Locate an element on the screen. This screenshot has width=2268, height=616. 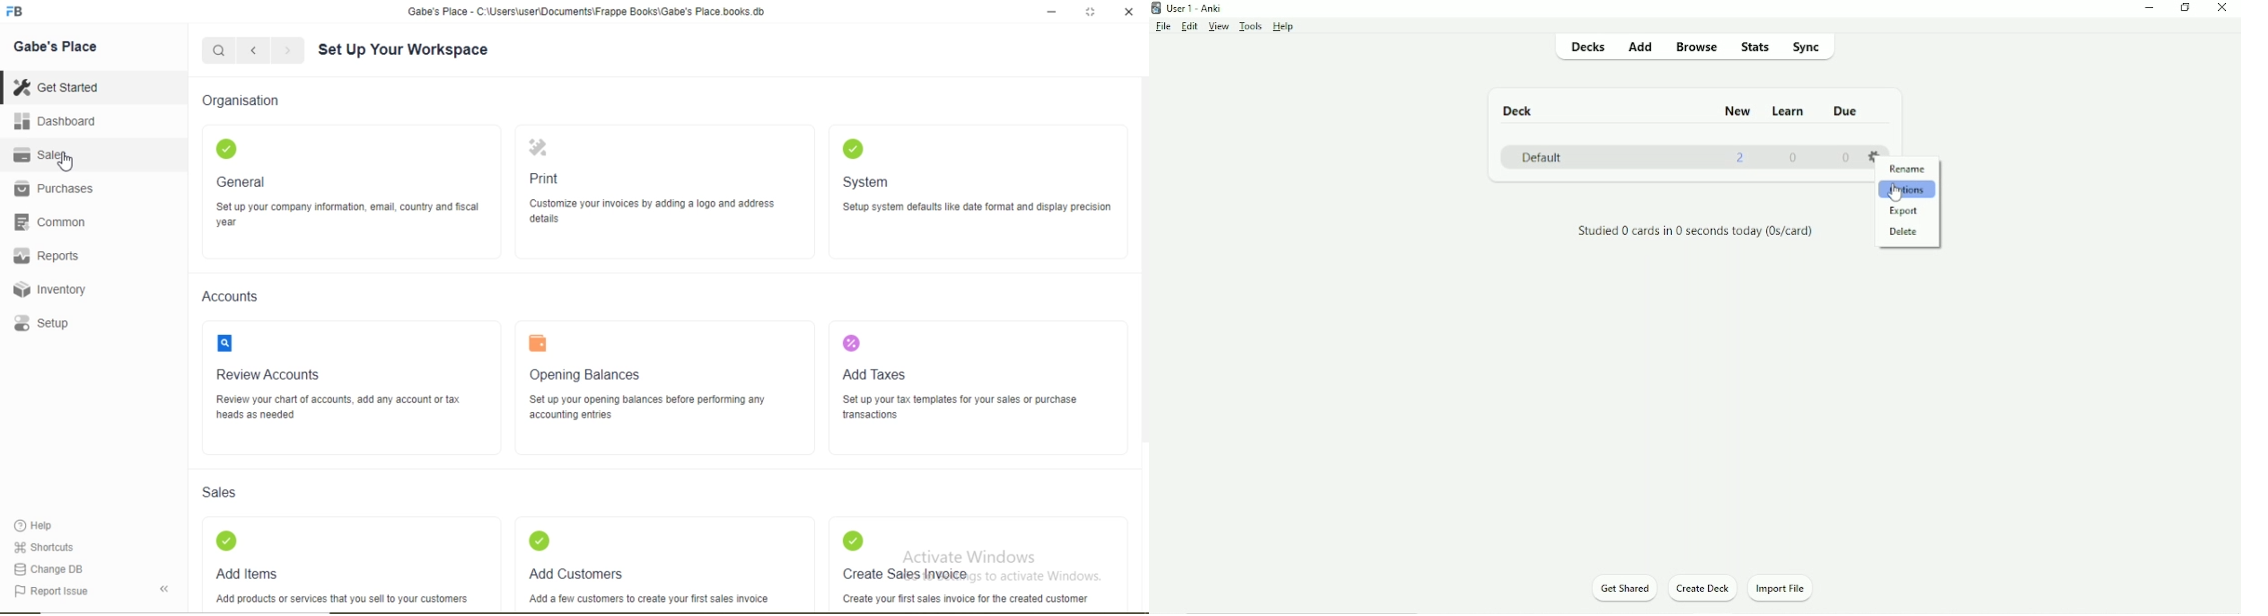
Set Up Your Workspace is located at coordinates (419, 51).